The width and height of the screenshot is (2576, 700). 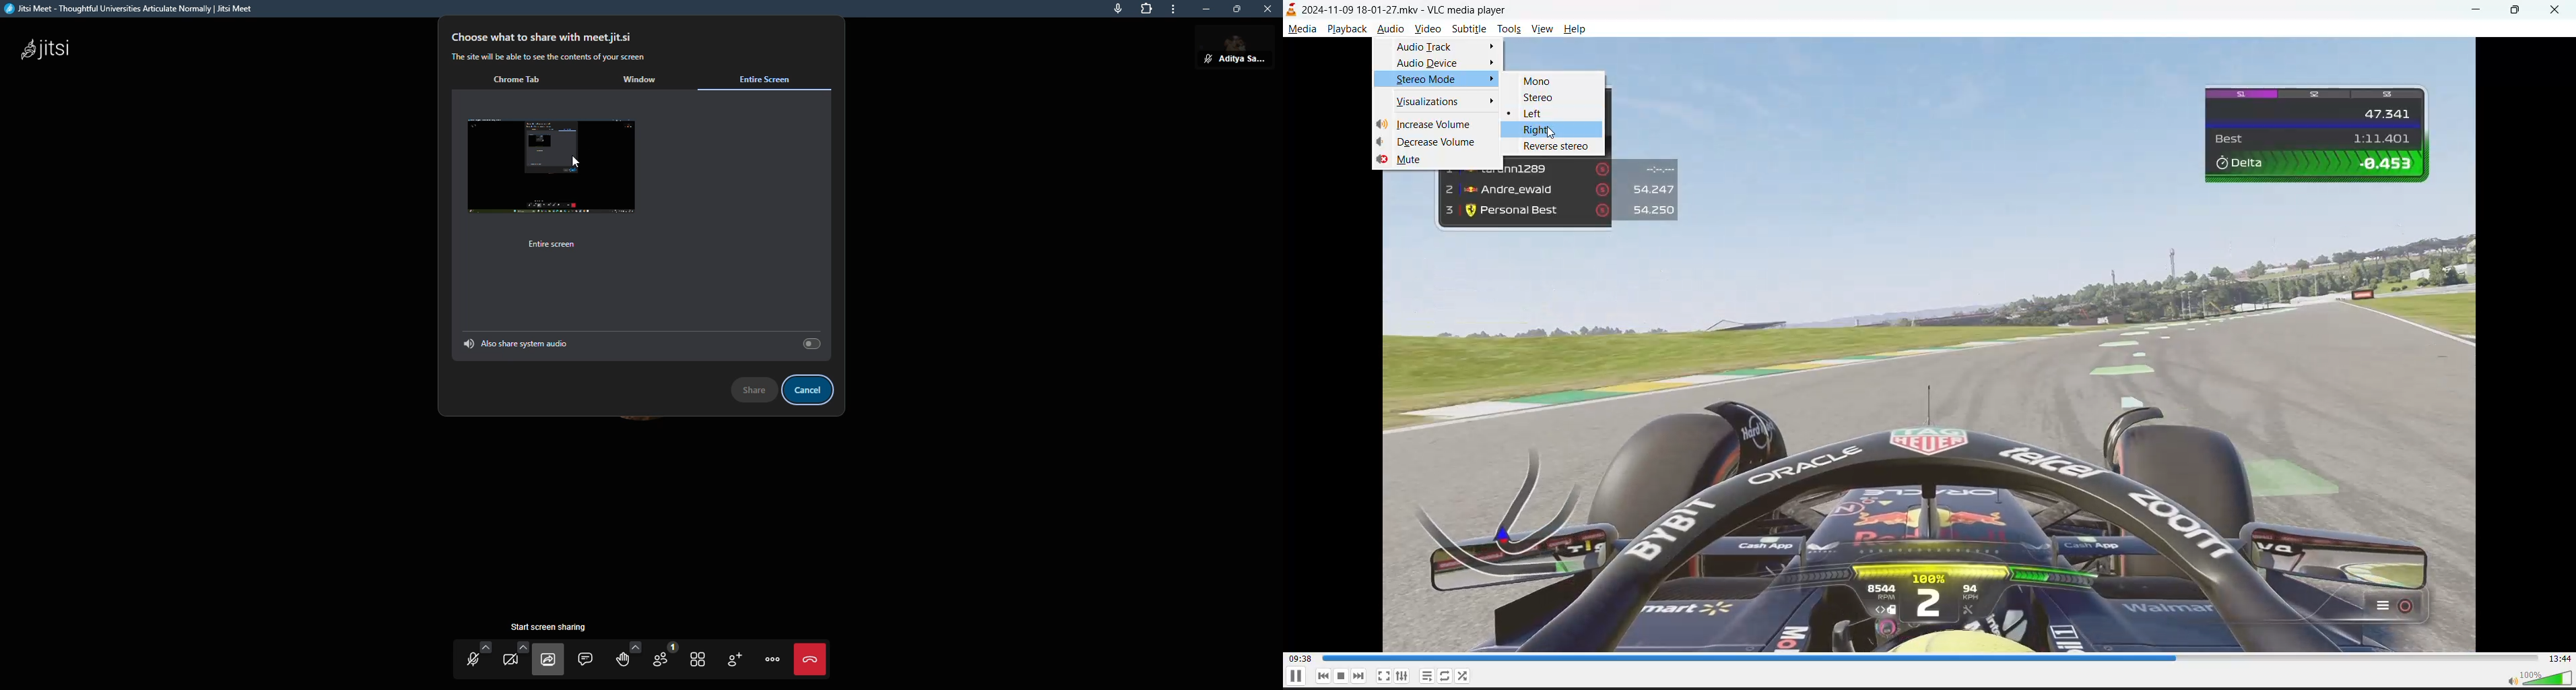 I want to click on minimize, so click(x=1202, y=9).